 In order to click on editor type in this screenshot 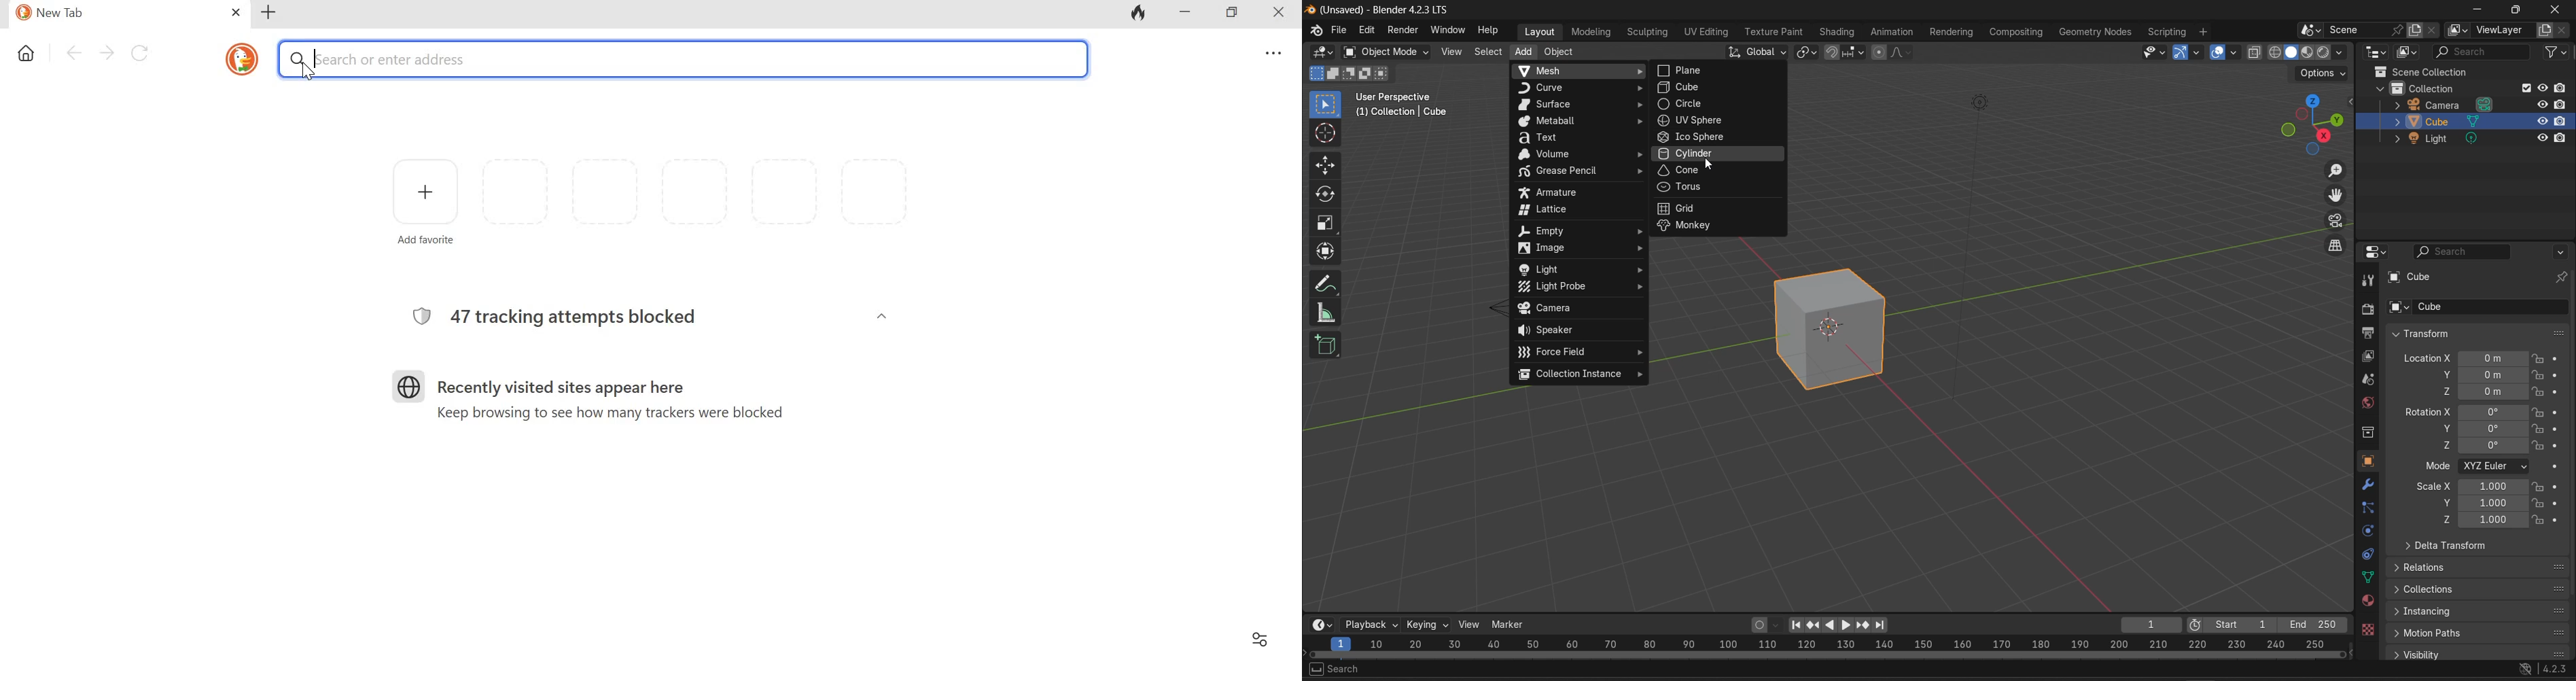, I will do `click(2377, 252)`.